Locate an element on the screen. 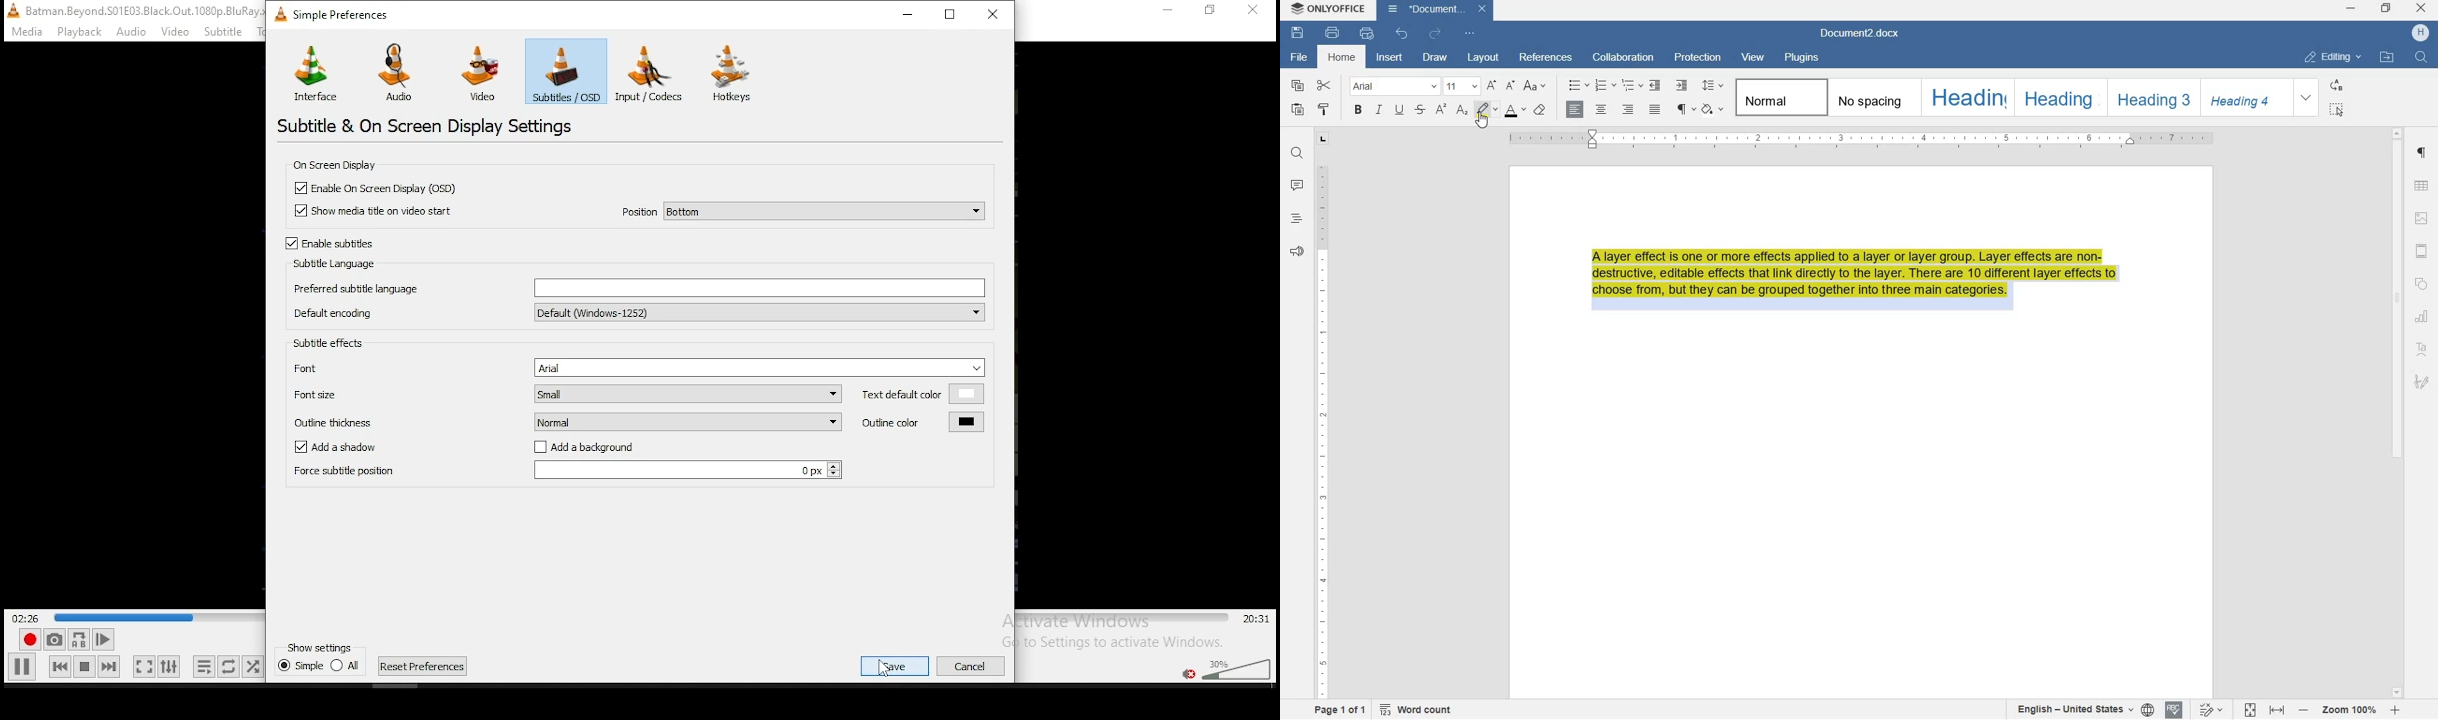 This screenshot has height=728, width=2464. QUICK PRINT is located at coordinates (1366, 33).